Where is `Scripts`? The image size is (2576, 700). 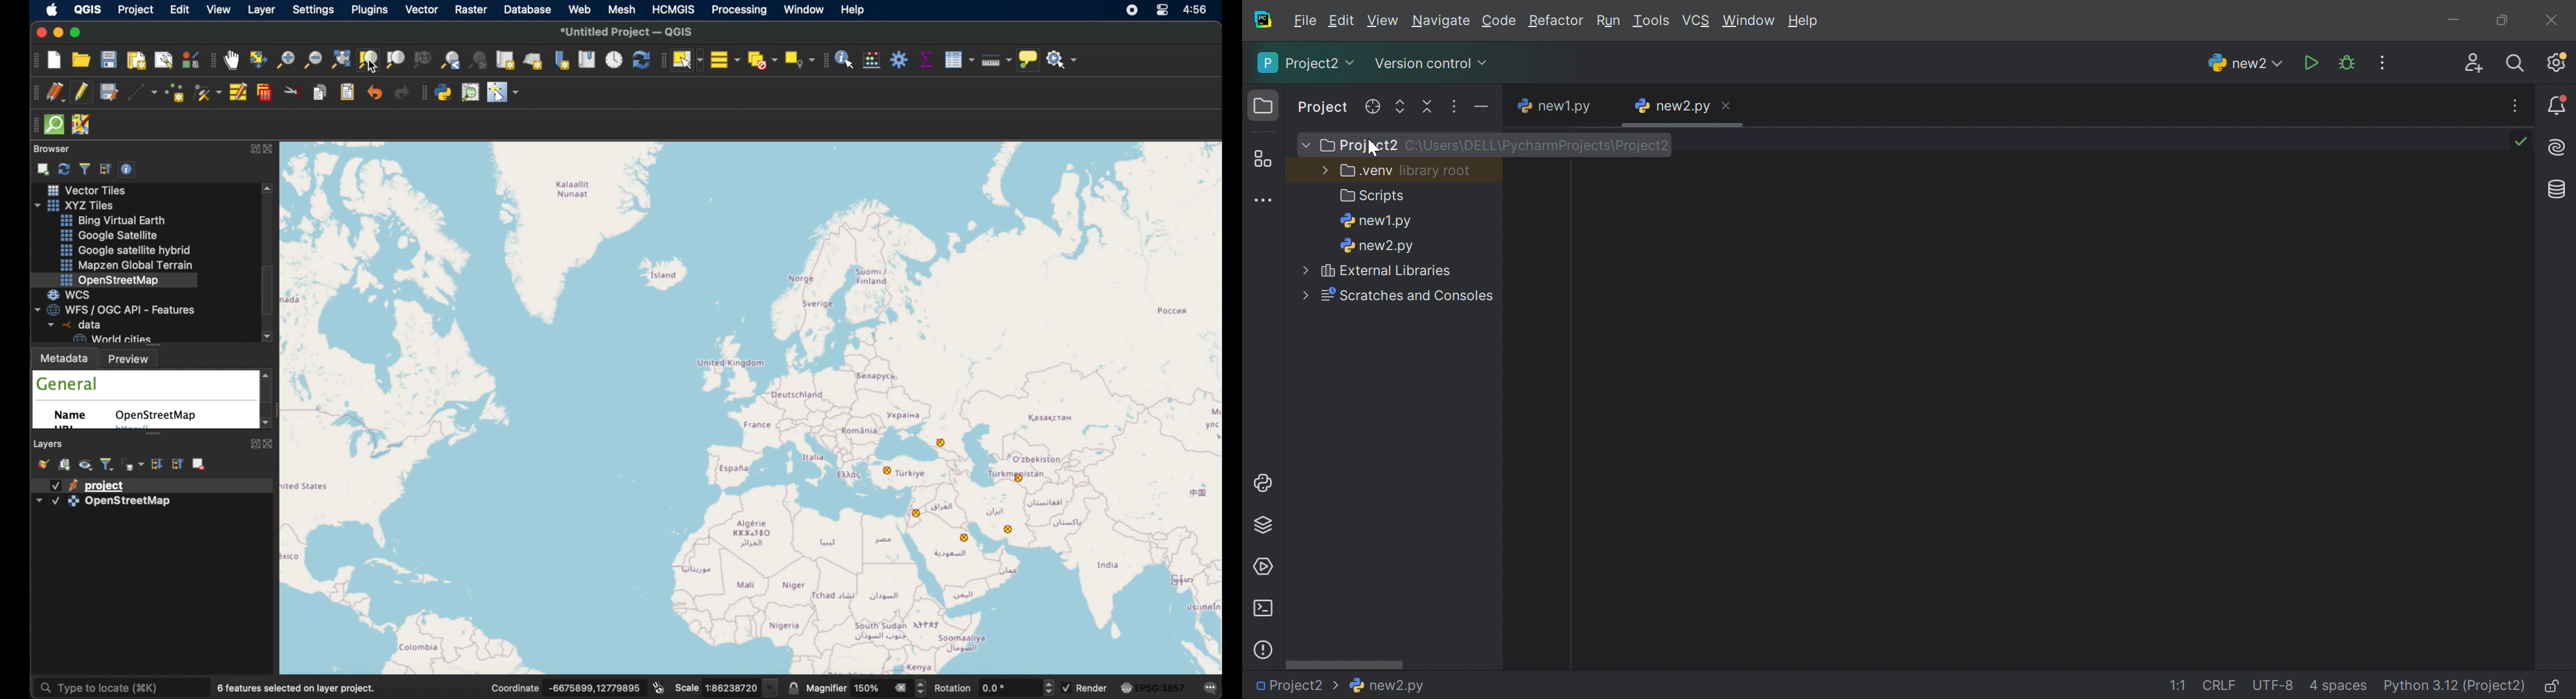
Scripts is located at coordinates (1374, 195).